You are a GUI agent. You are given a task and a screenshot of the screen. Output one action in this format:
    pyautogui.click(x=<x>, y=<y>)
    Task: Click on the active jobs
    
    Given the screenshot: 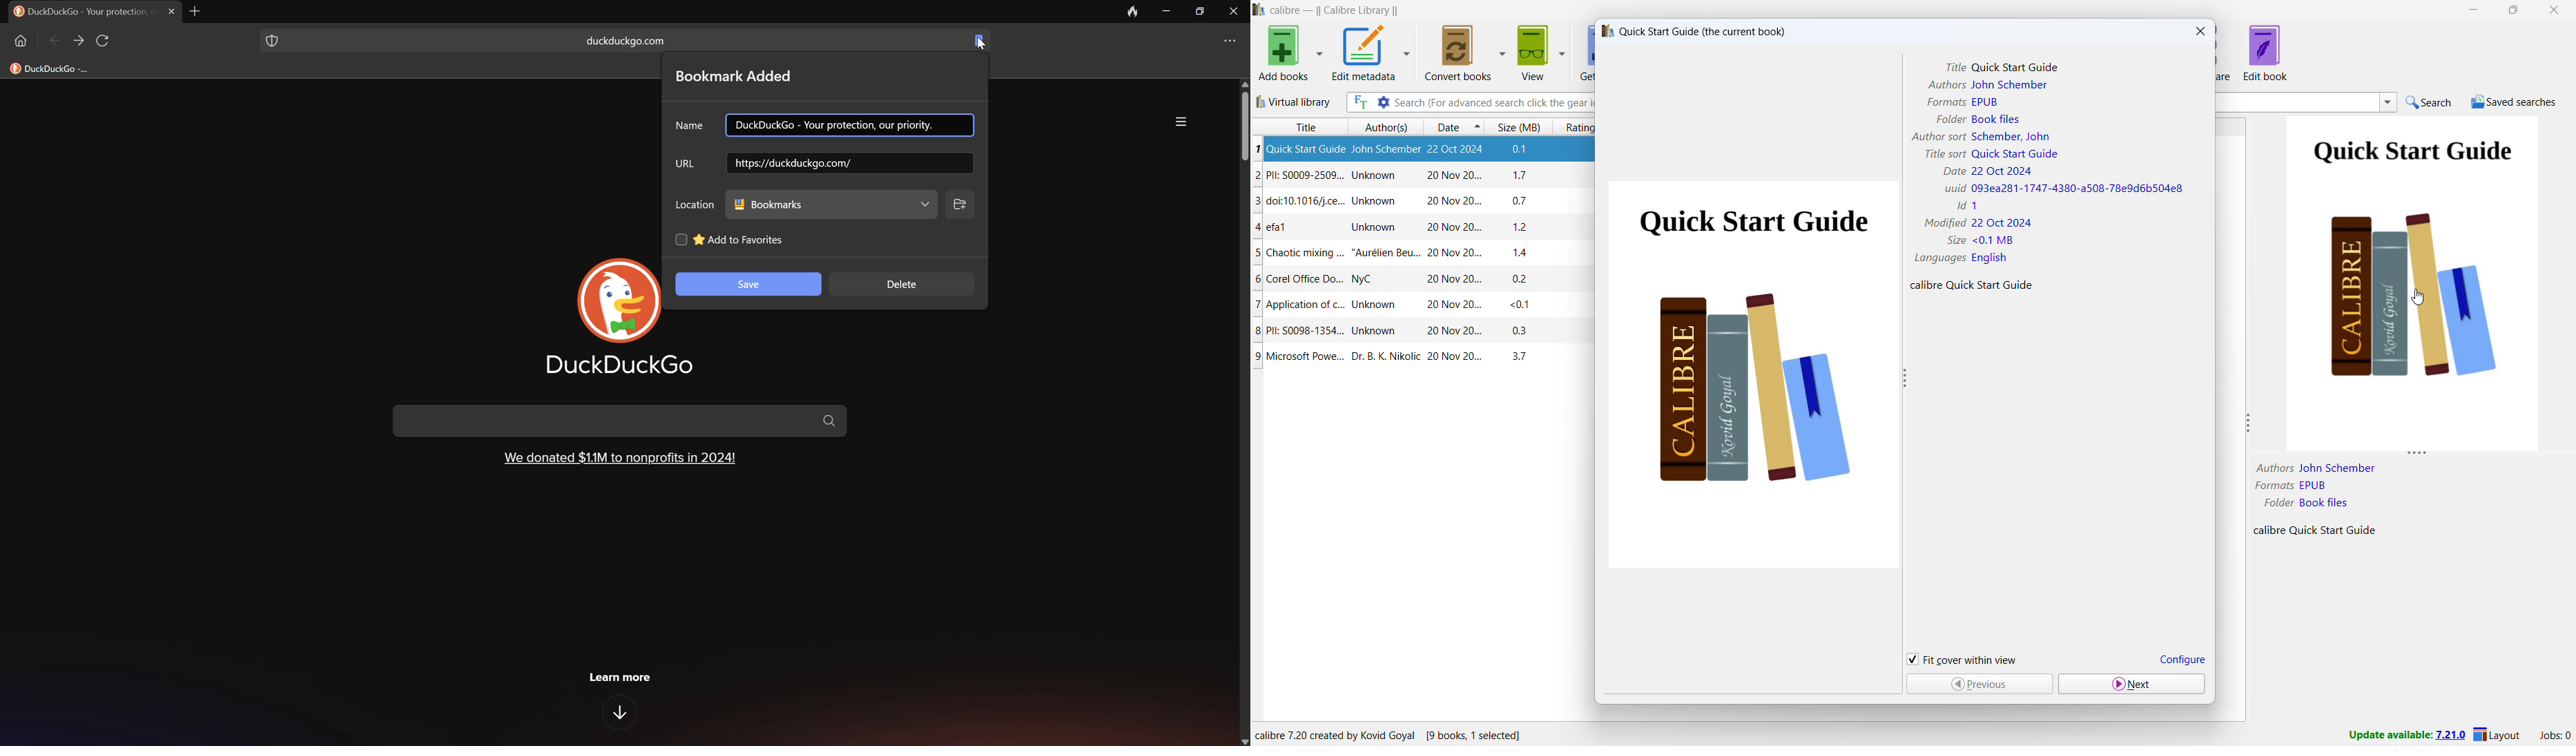 What is the action you would take?
    pyautogui.click(x=2555, y=736)
    